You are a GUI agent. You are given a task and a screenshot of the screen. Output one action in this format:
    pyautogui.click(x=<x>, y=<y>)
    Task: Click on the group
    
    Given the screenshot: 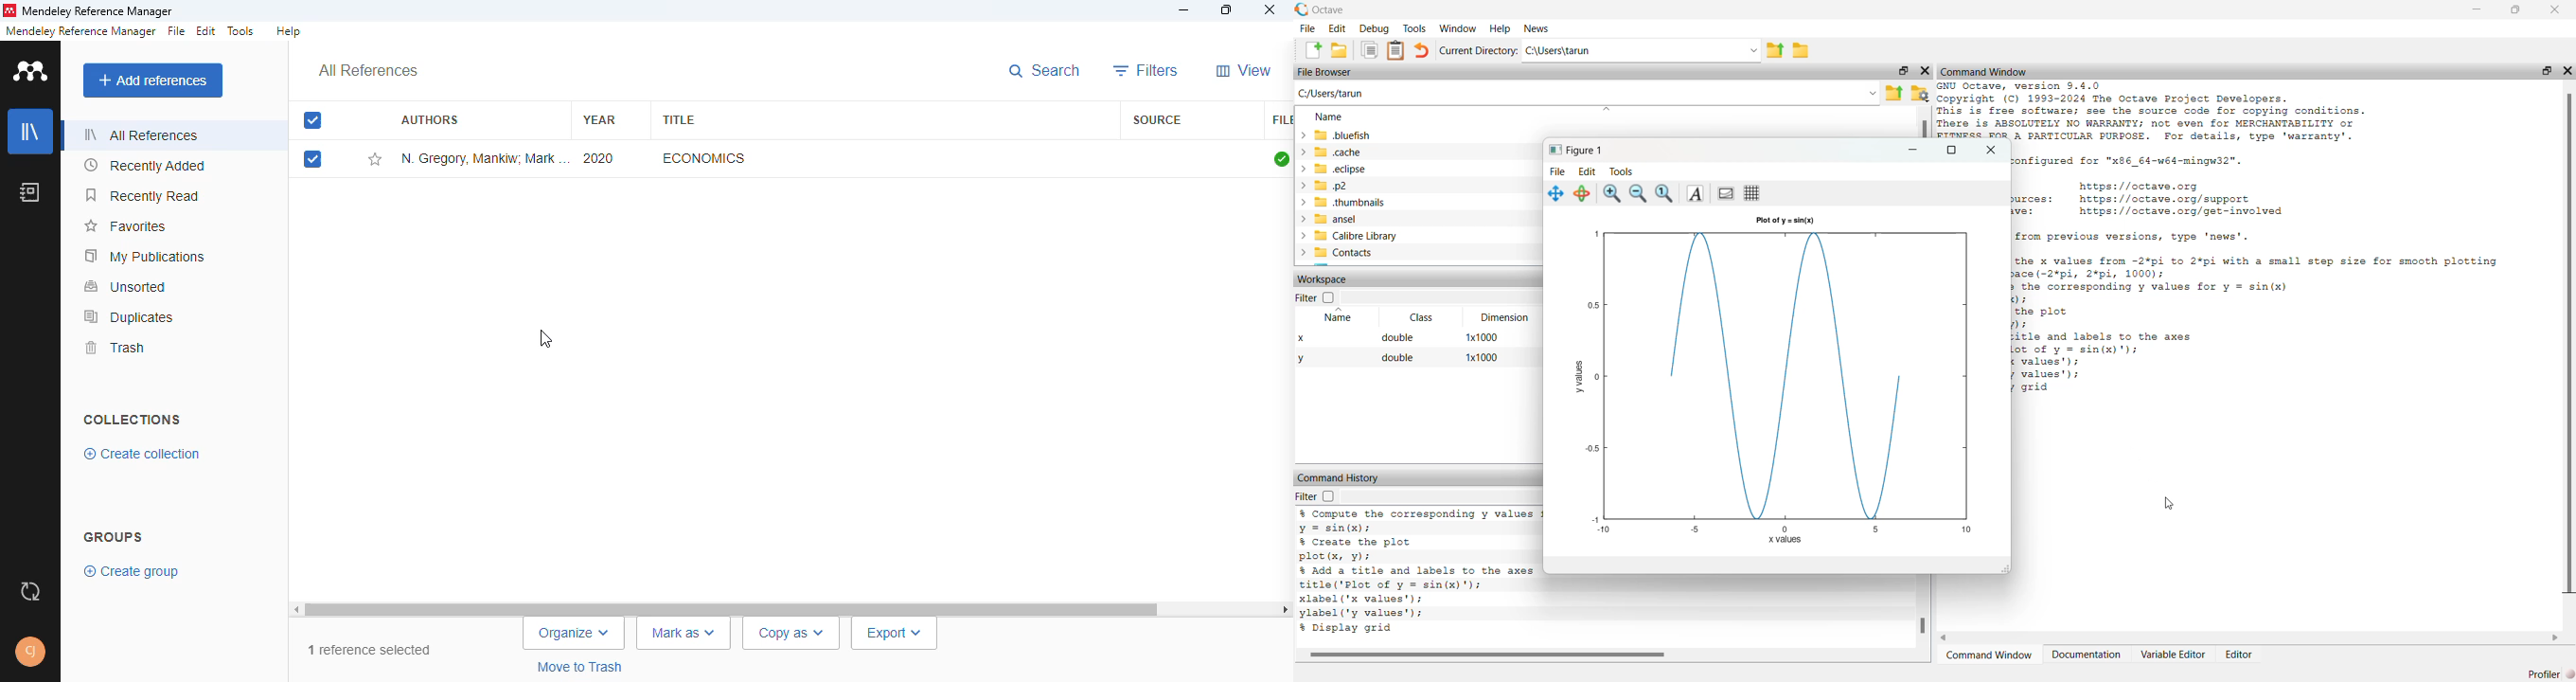 What is the action you would take?
    pyautogui.click(x=114, y=536)
    